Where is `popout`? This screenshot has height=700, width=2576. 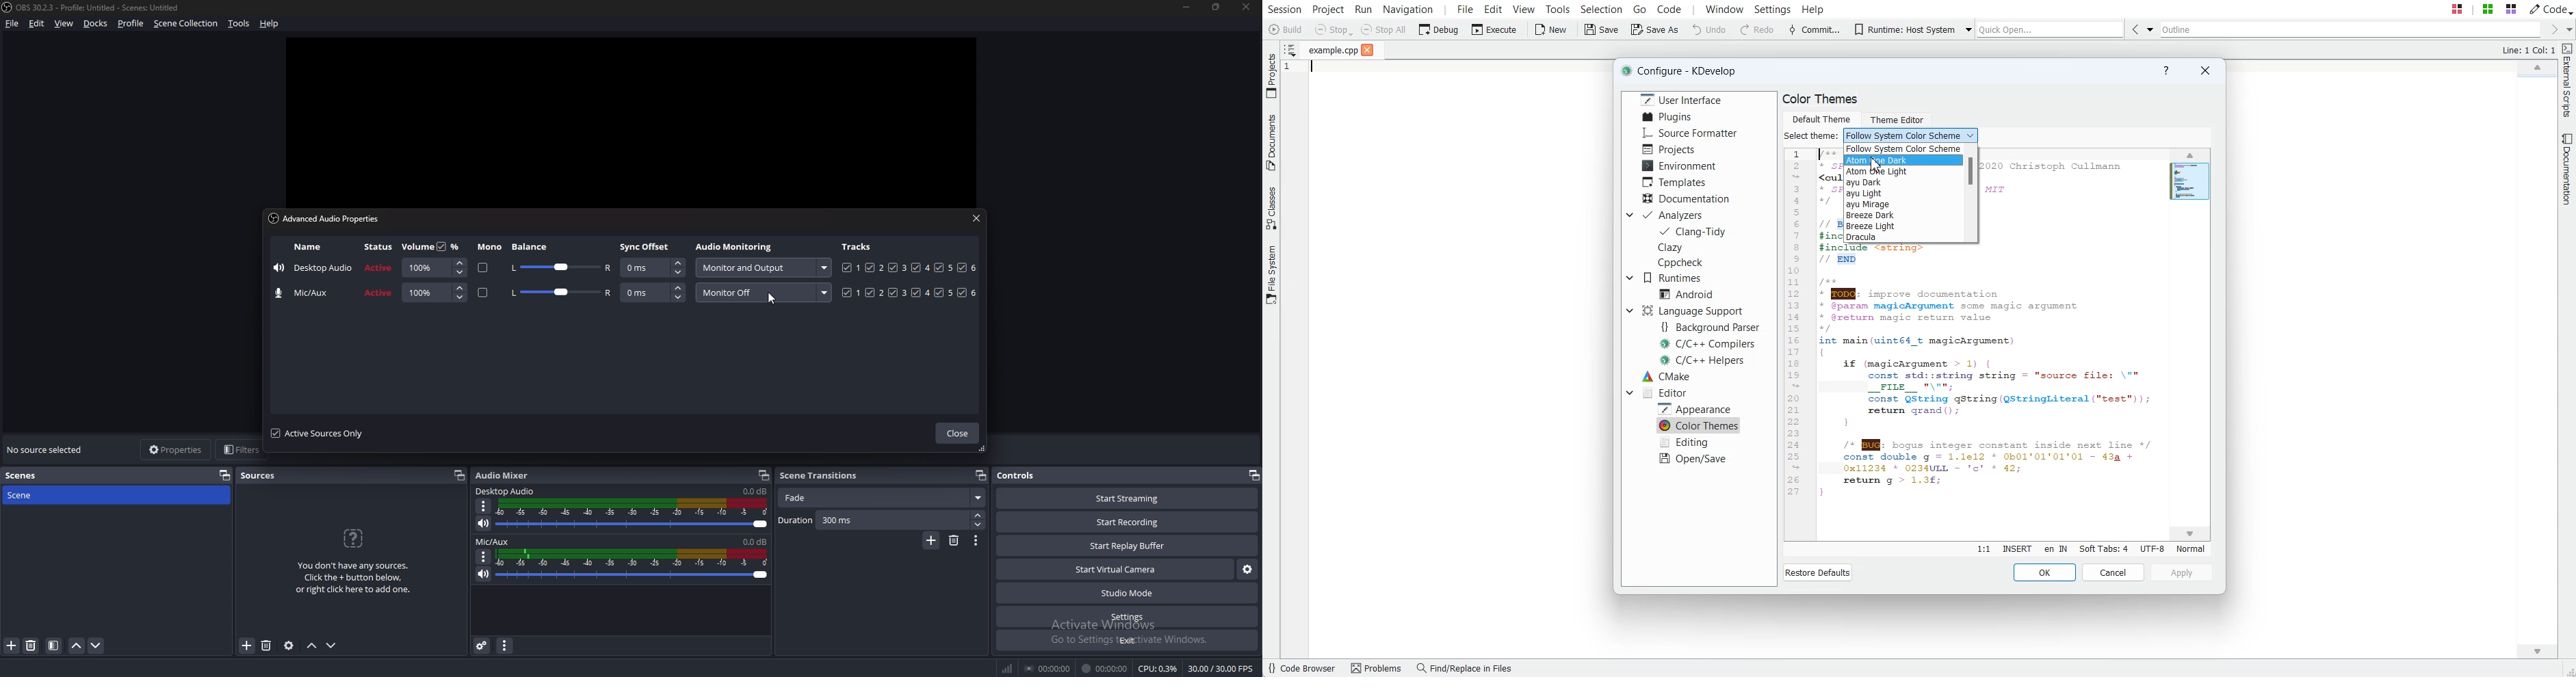
popout is located at coordinates (458, 476).